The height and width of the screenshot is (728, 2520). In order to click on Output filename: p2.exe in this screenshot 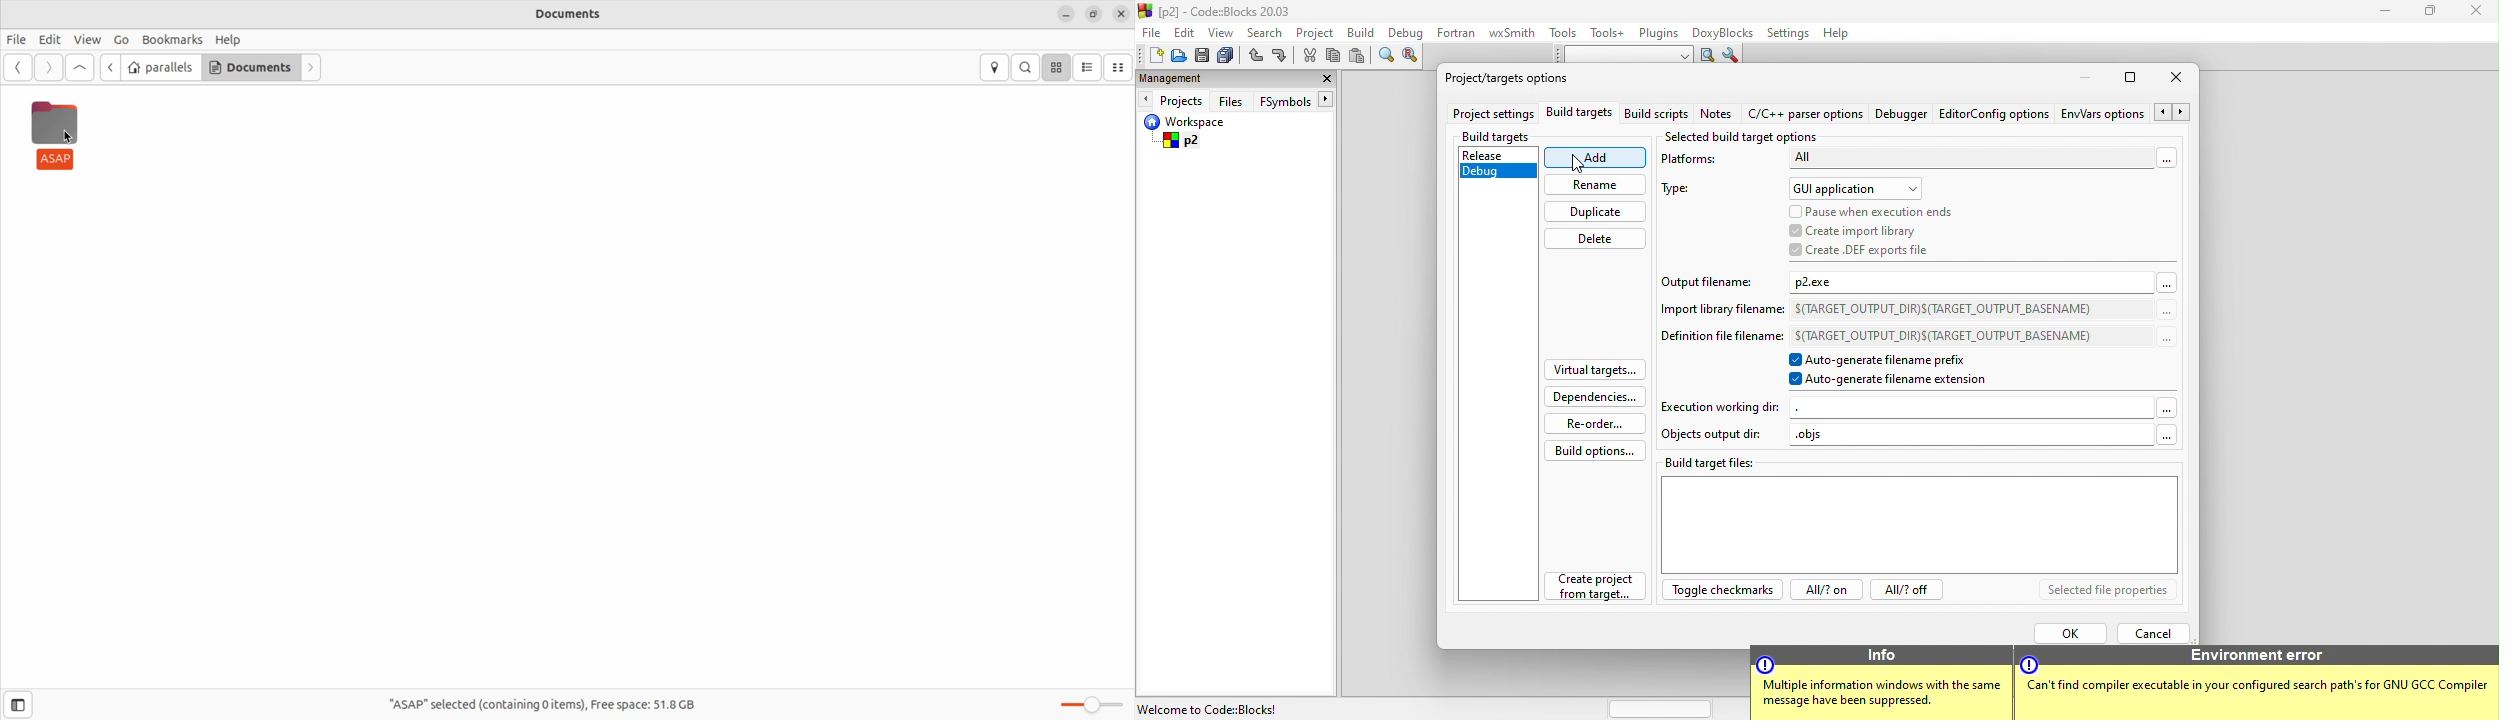, I will do `click(1910, 282)`.